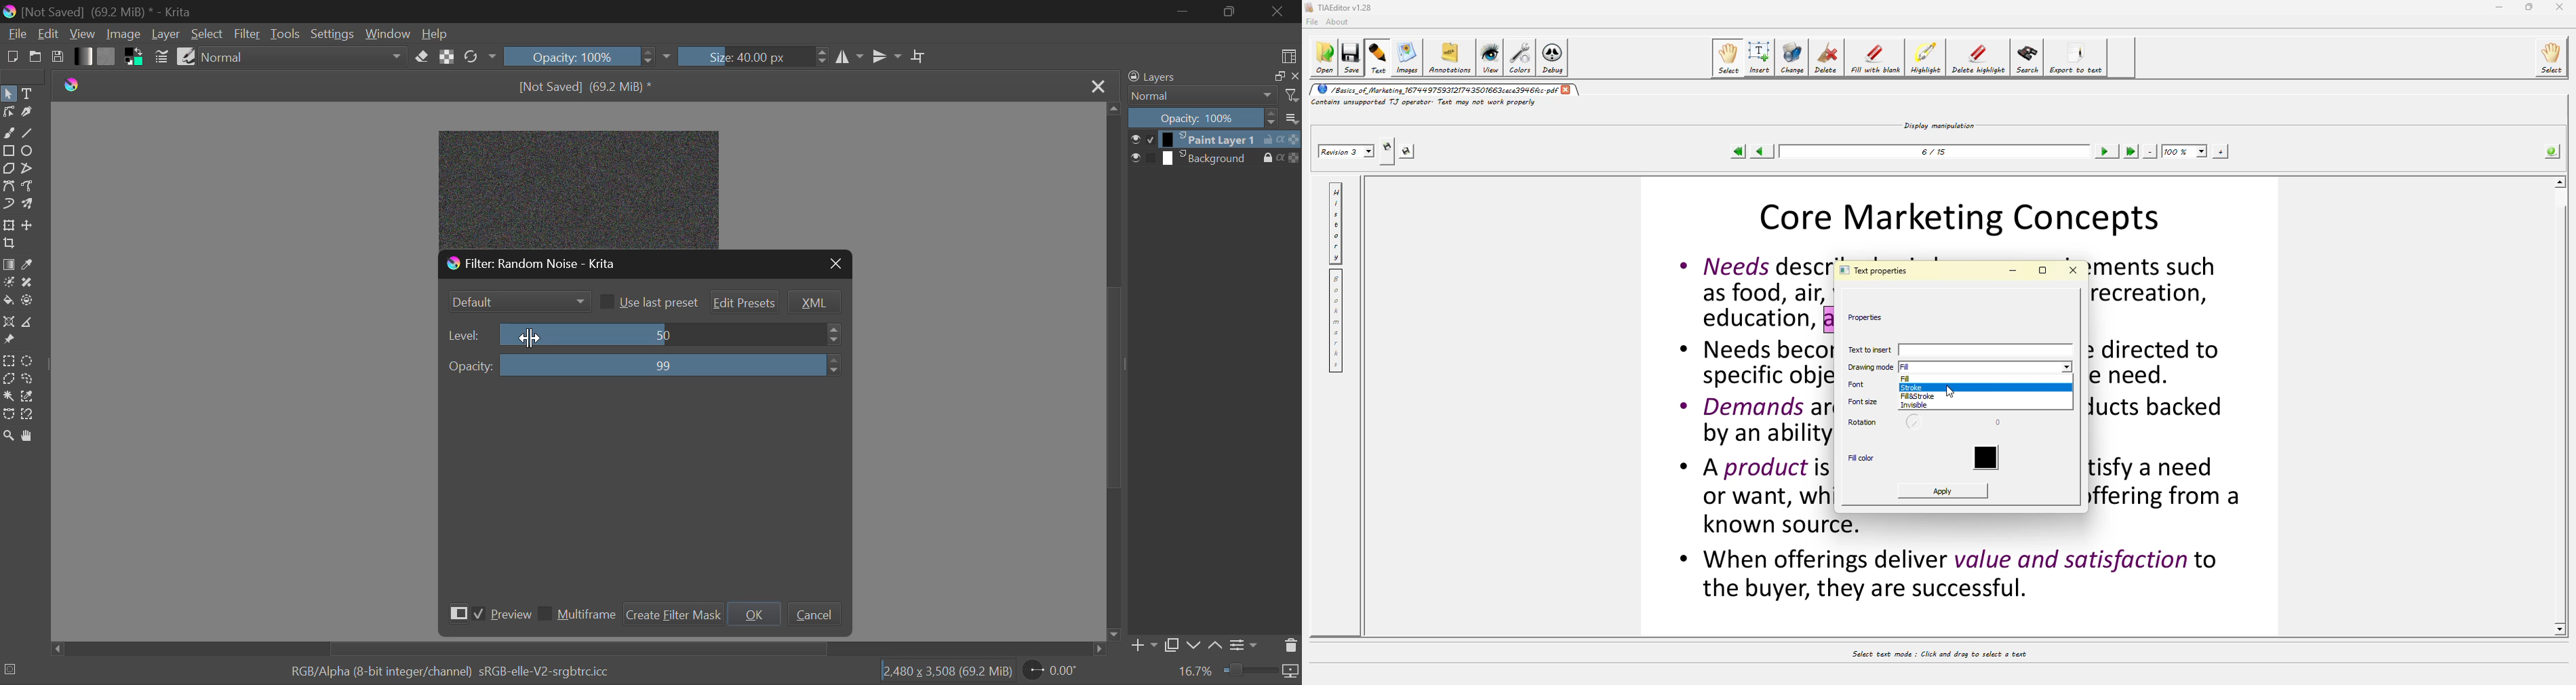 This screenshot has height=700, width=2576. What do you see at coordinates (9, 187) in the screenshot?
I see `Bezier Curve` at bounding box center [9, 187].